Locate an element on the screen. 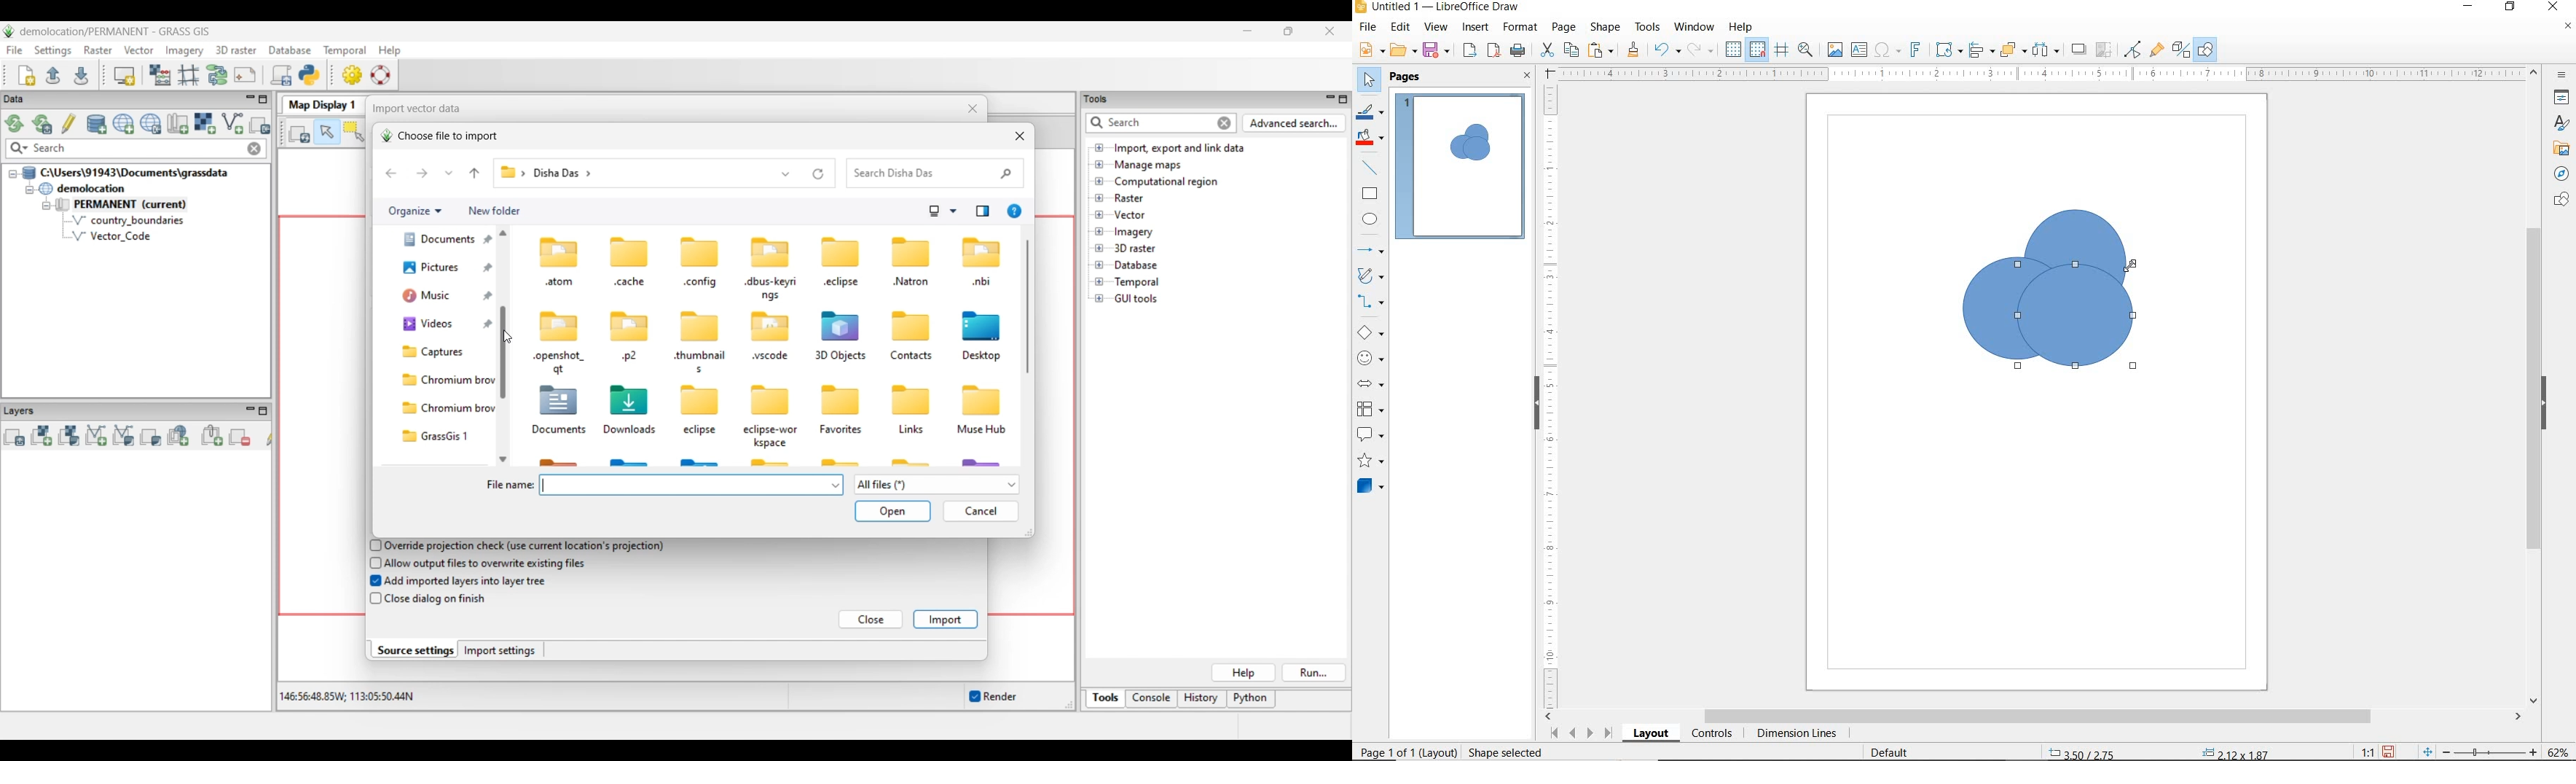 Image resolution: width=2576 pixels, height=784 pixels. ZOOM FACTOR is located at coordinates (2559, 749).